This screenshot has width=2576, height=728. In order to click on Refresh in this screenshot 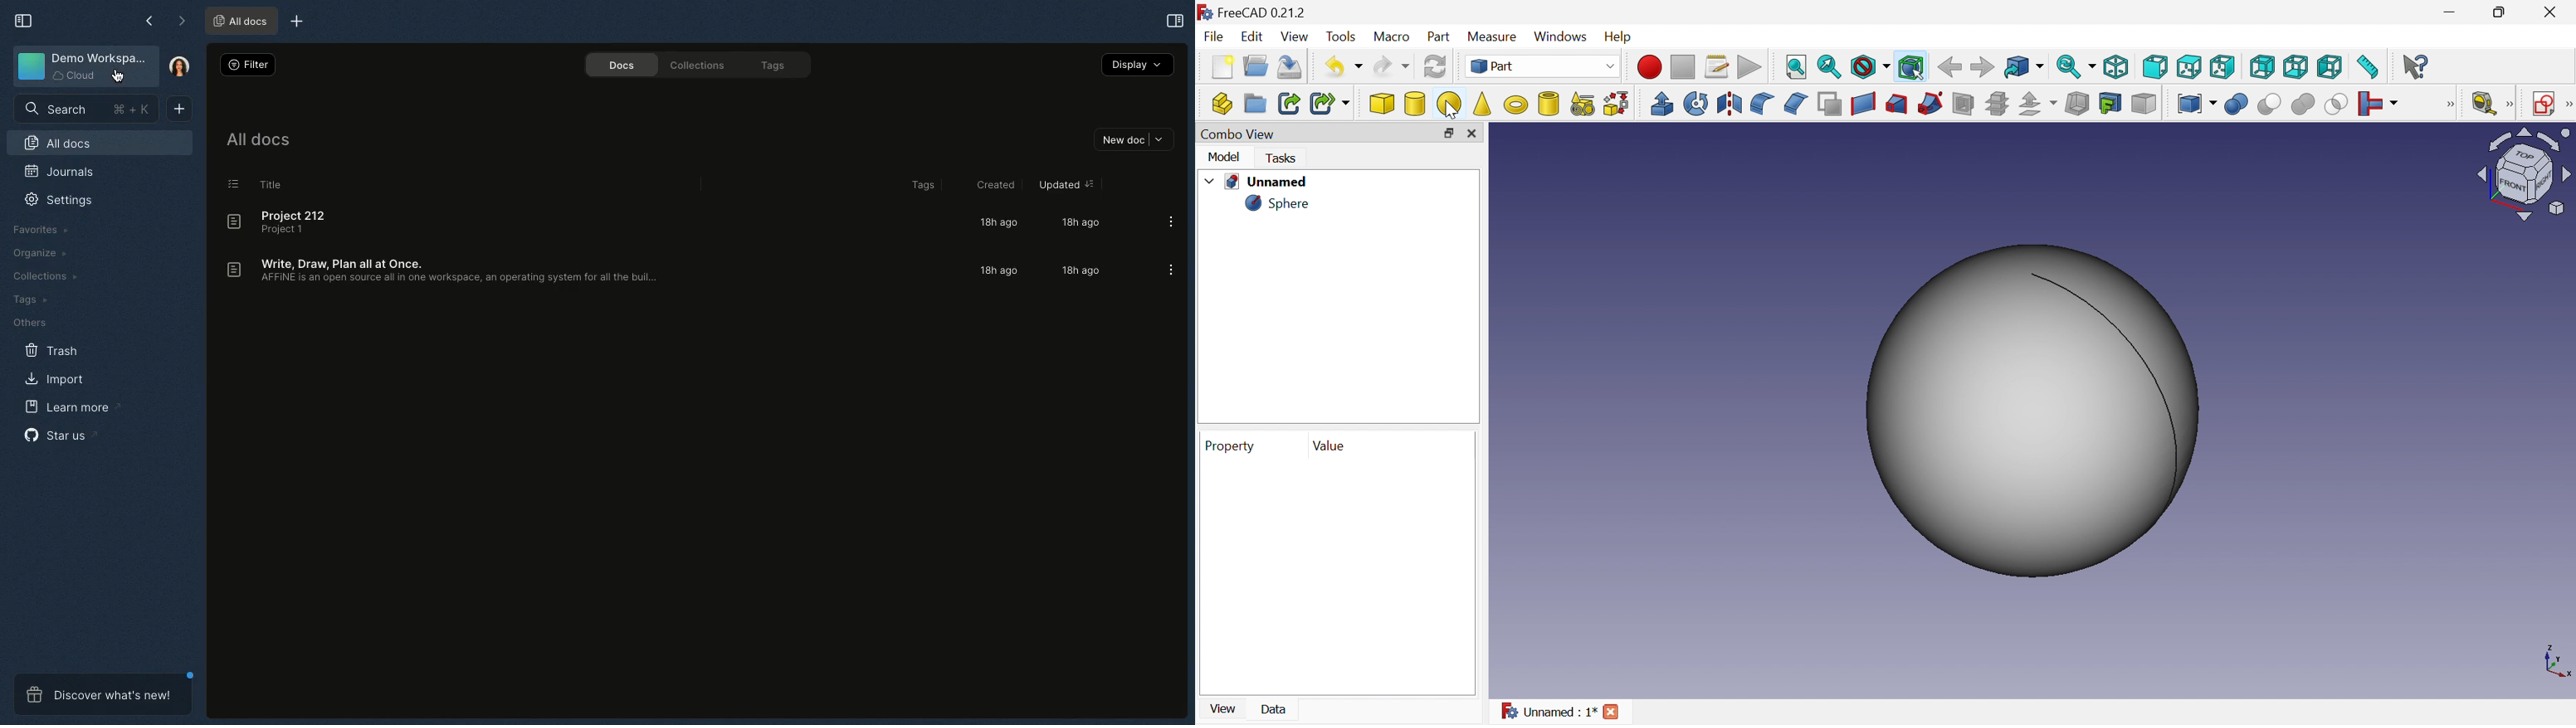, I will do `click(1435, 65)`.